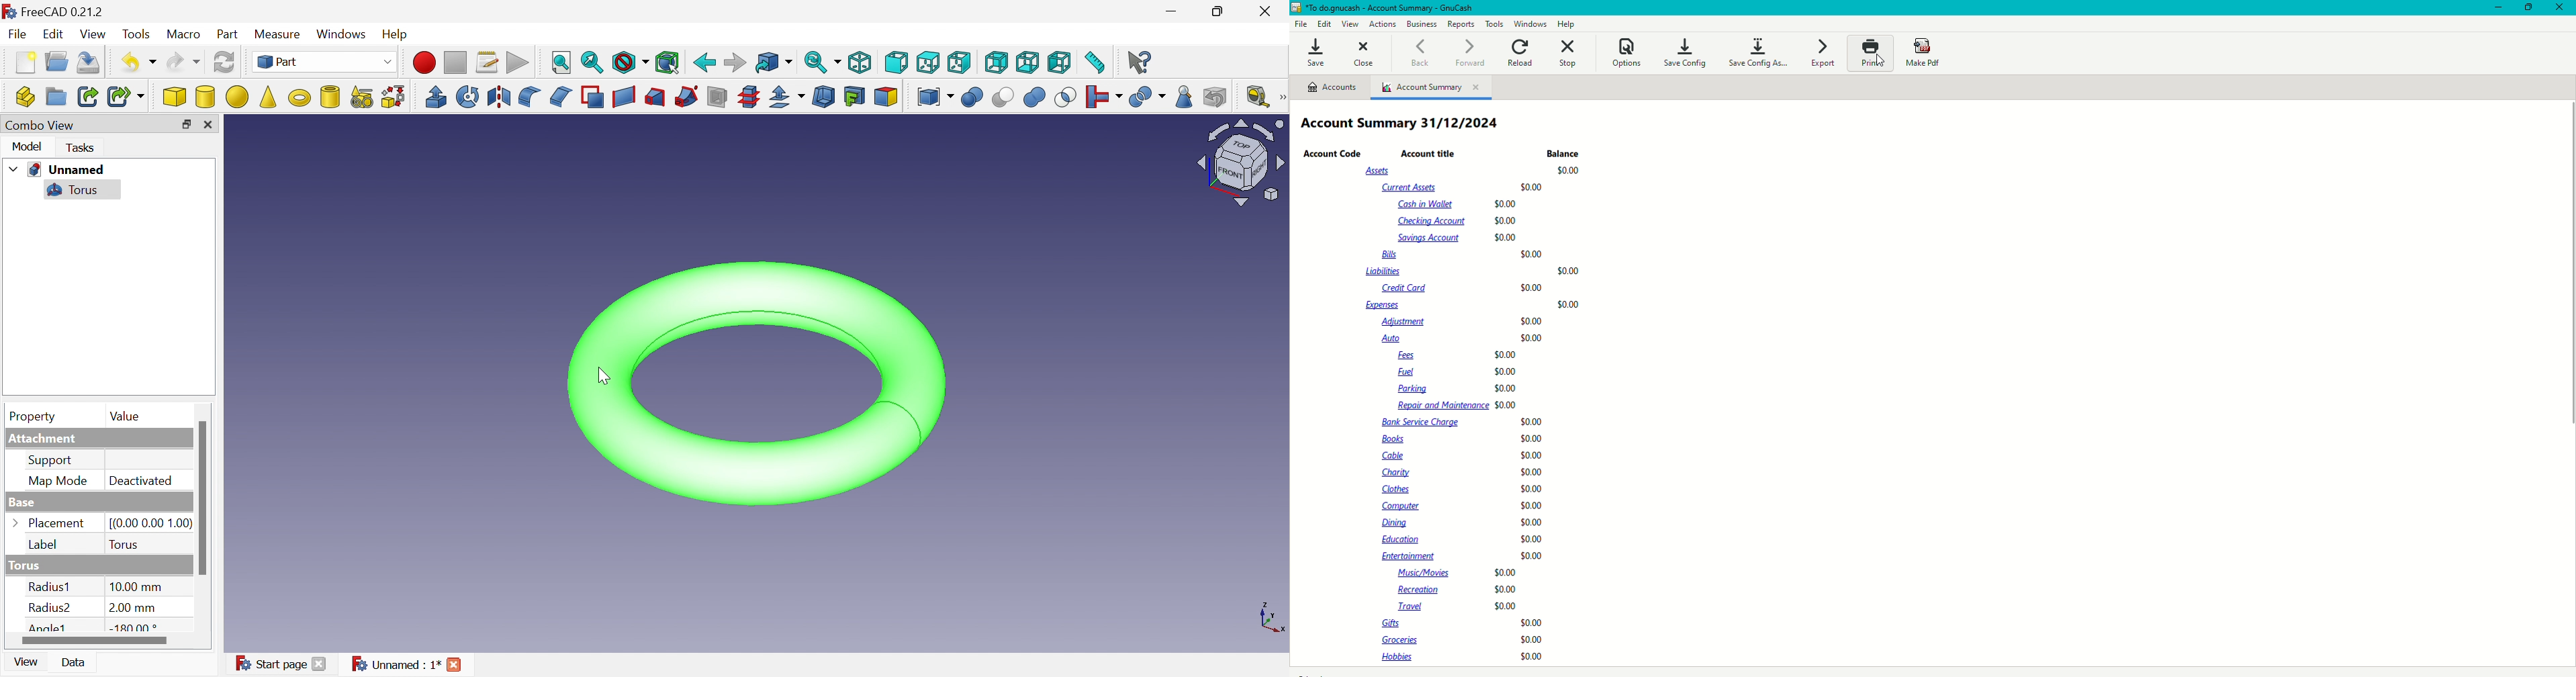  Describe the element at coordinates (456, 62) in the screenshot. I see `Stop macro recording` at that location.